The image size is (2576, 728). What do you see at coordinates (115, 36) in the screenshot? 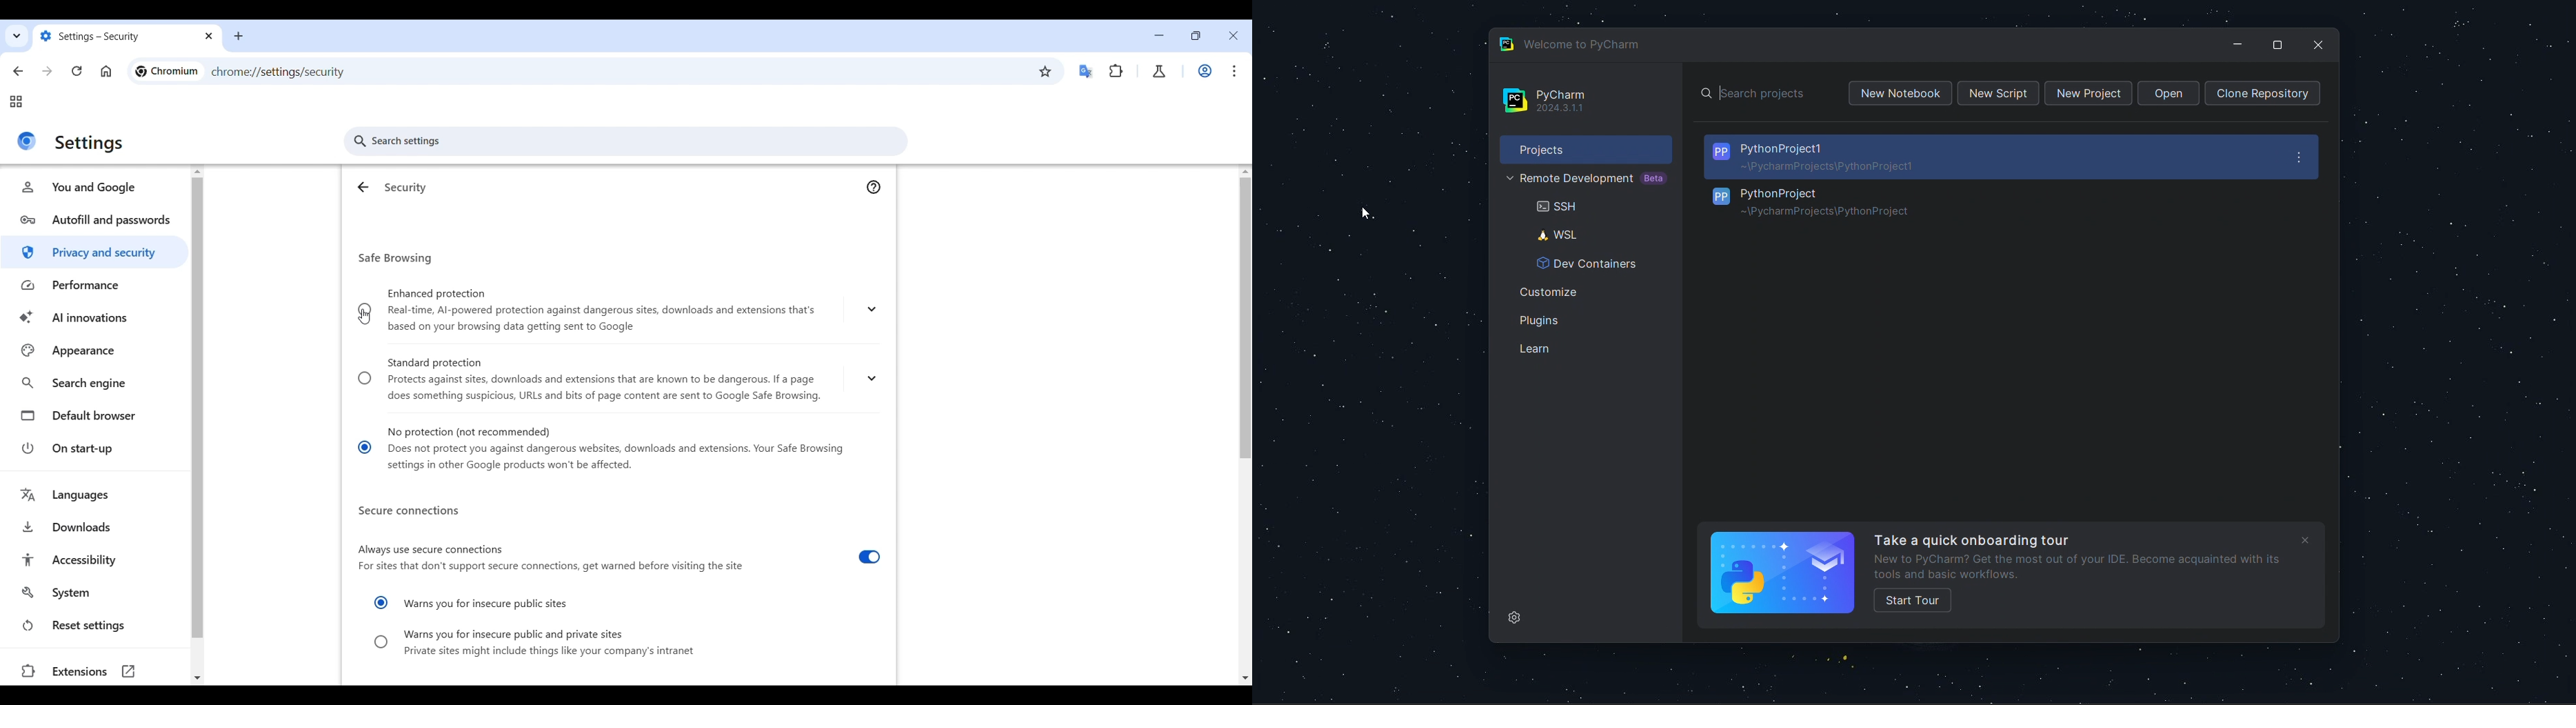
I see `settings - security` at bounding box center [115, 36].